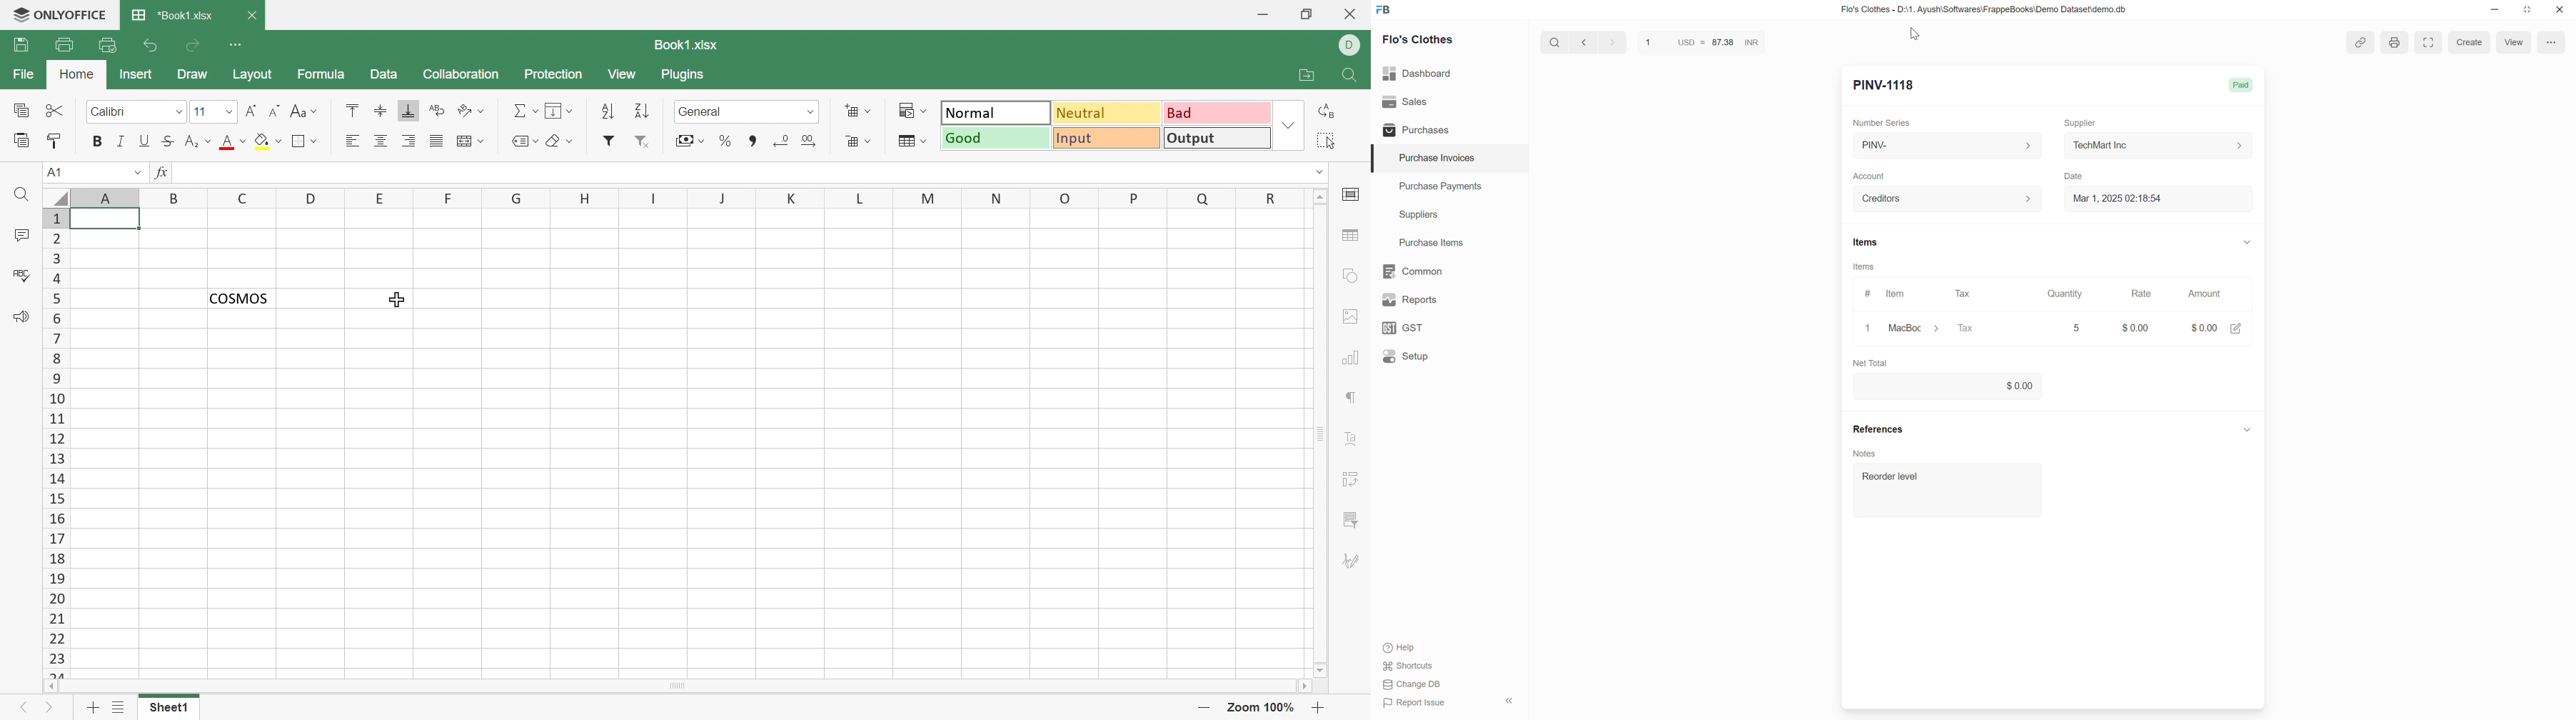 This screenshot has height=728, width=2576. I want to click on view linked entries, so click(2362, 44).